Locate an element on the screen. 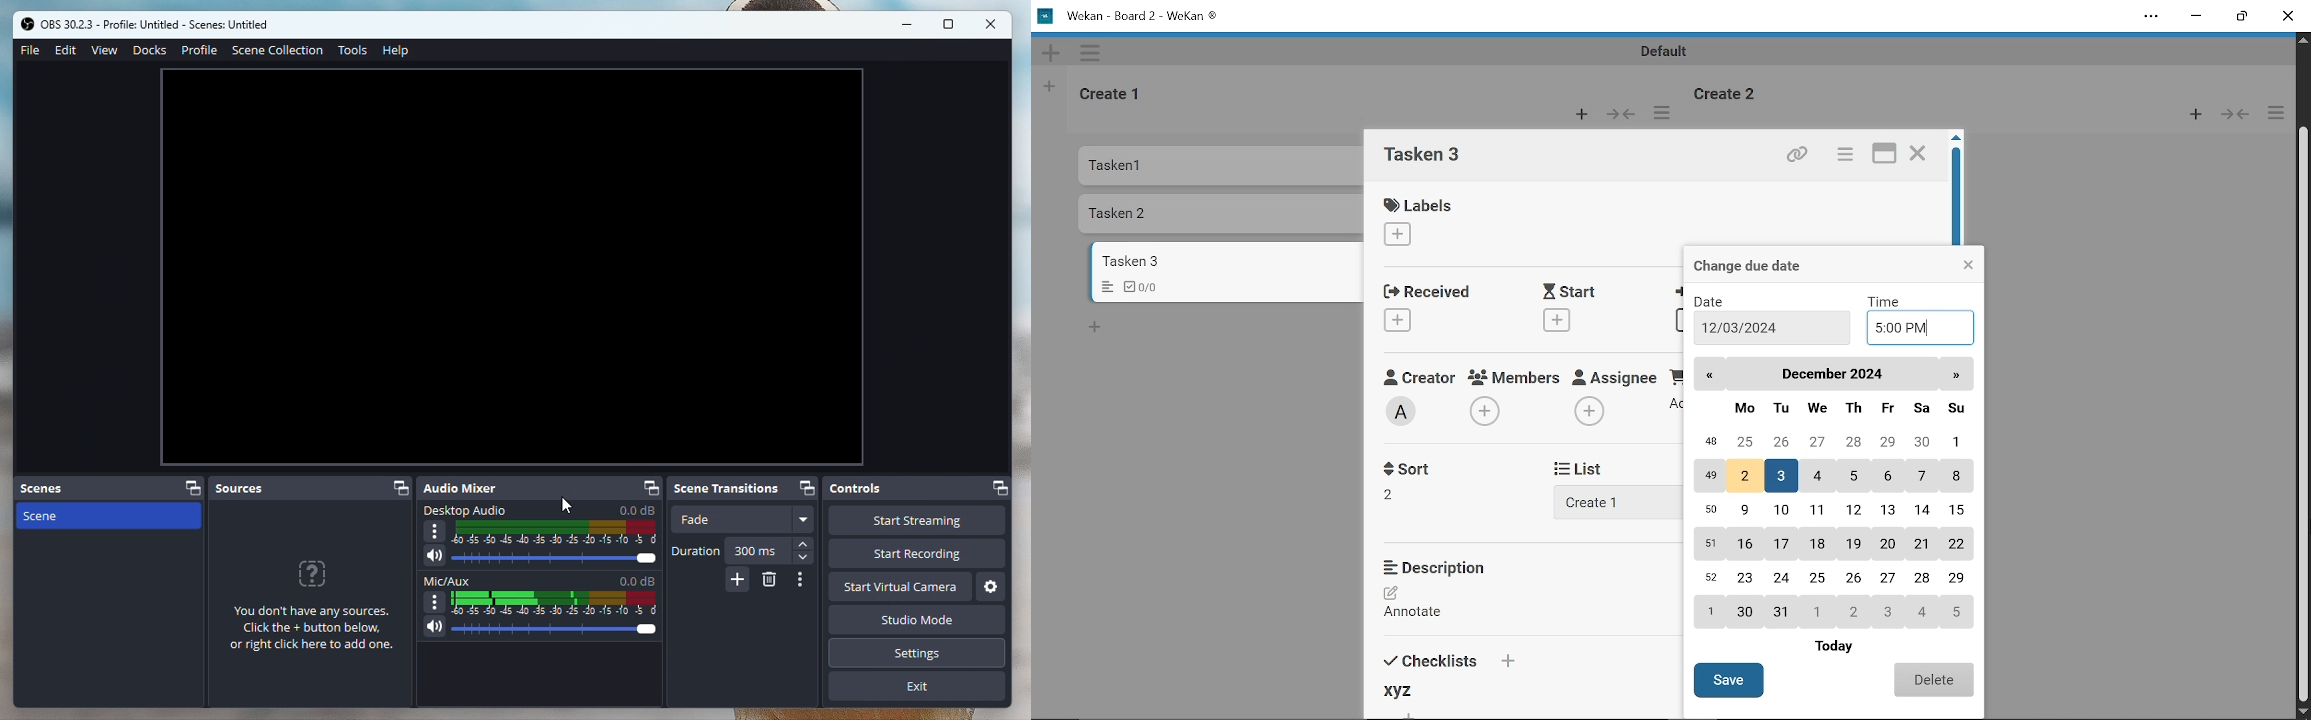 The height and width of the screenshot is (728, 2324). maximize card is located at coordinates (1886, 155).